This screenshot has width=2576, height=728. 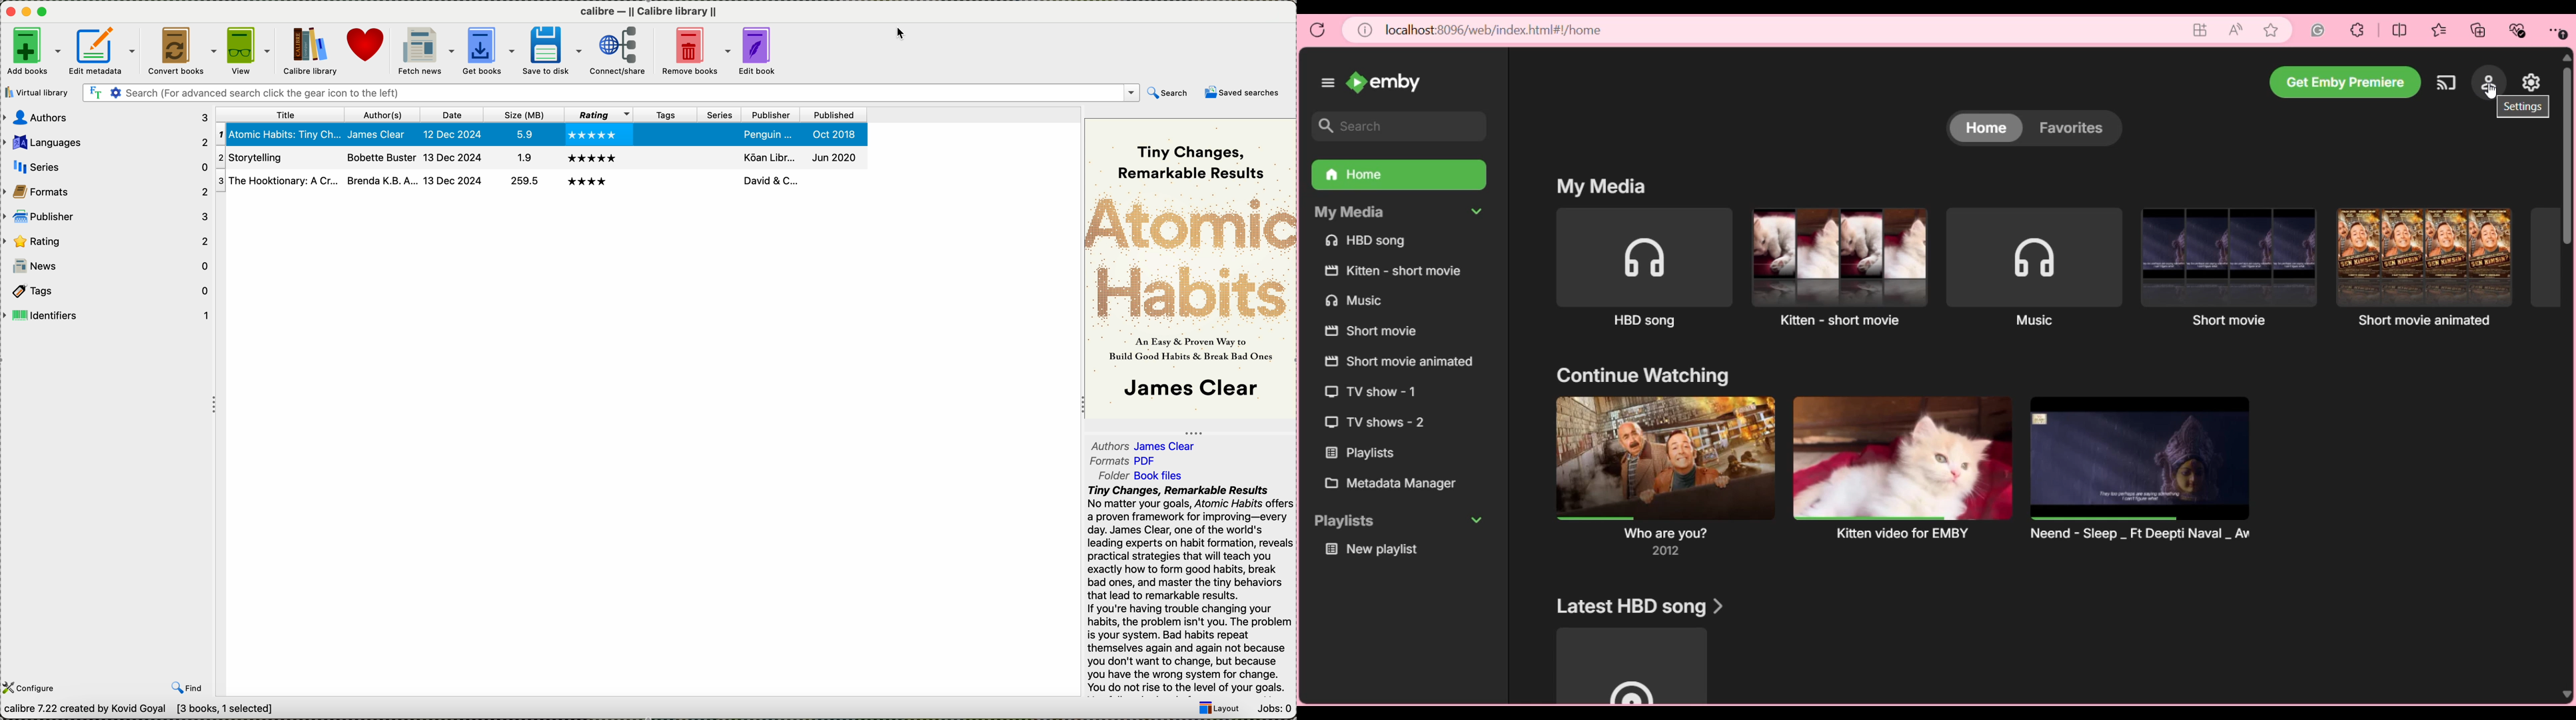 I want to click on collapse, so click(x=1192, y=431).